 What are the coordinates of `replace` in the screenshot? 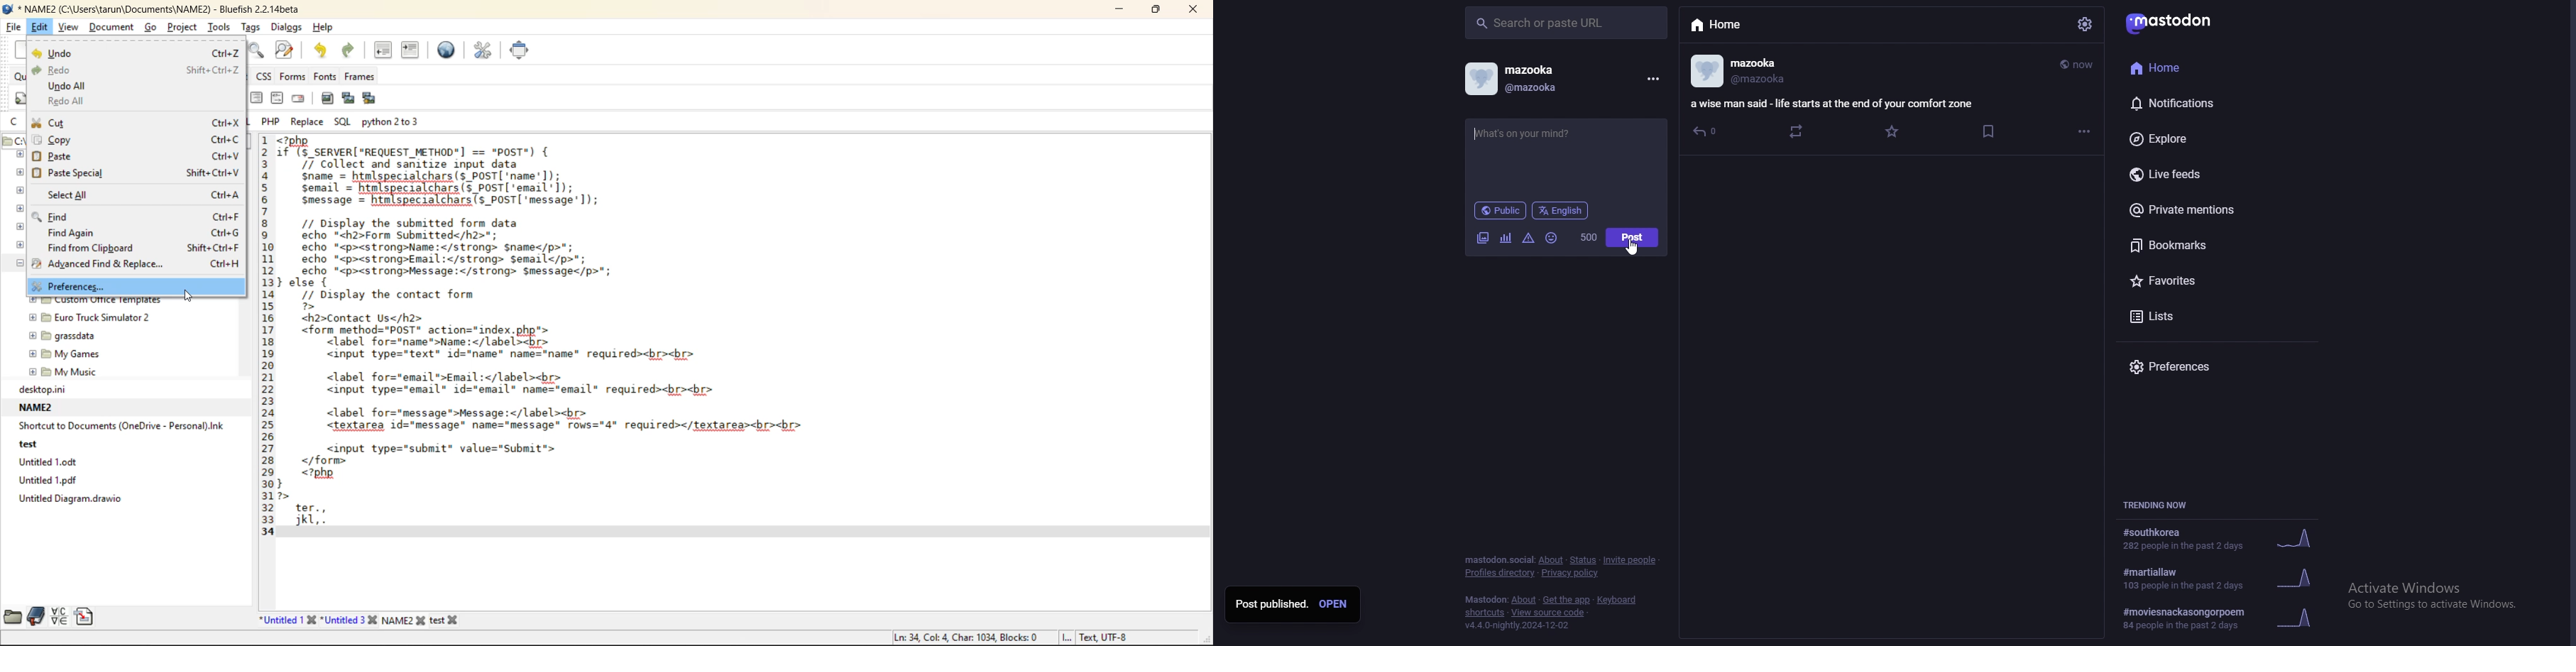 It's located at (309, 121).